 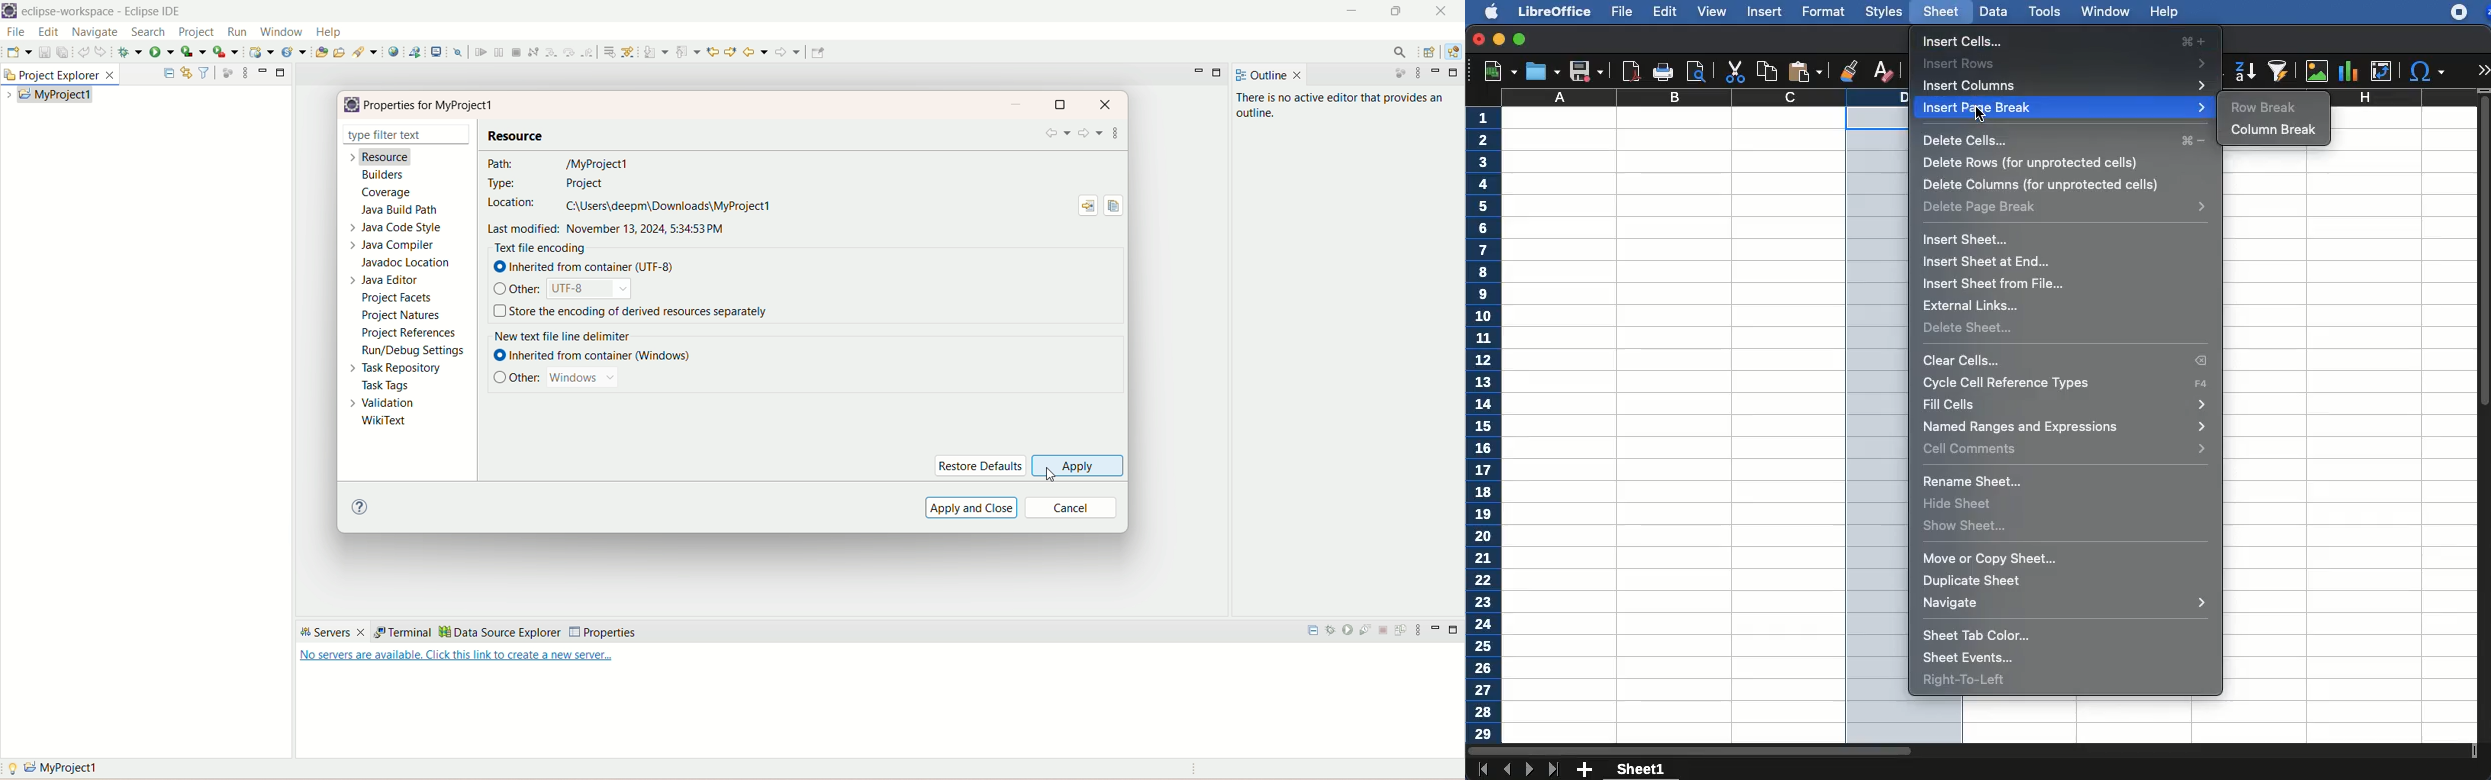 I want to click on insert sheet, so click(x=1966, y=240).